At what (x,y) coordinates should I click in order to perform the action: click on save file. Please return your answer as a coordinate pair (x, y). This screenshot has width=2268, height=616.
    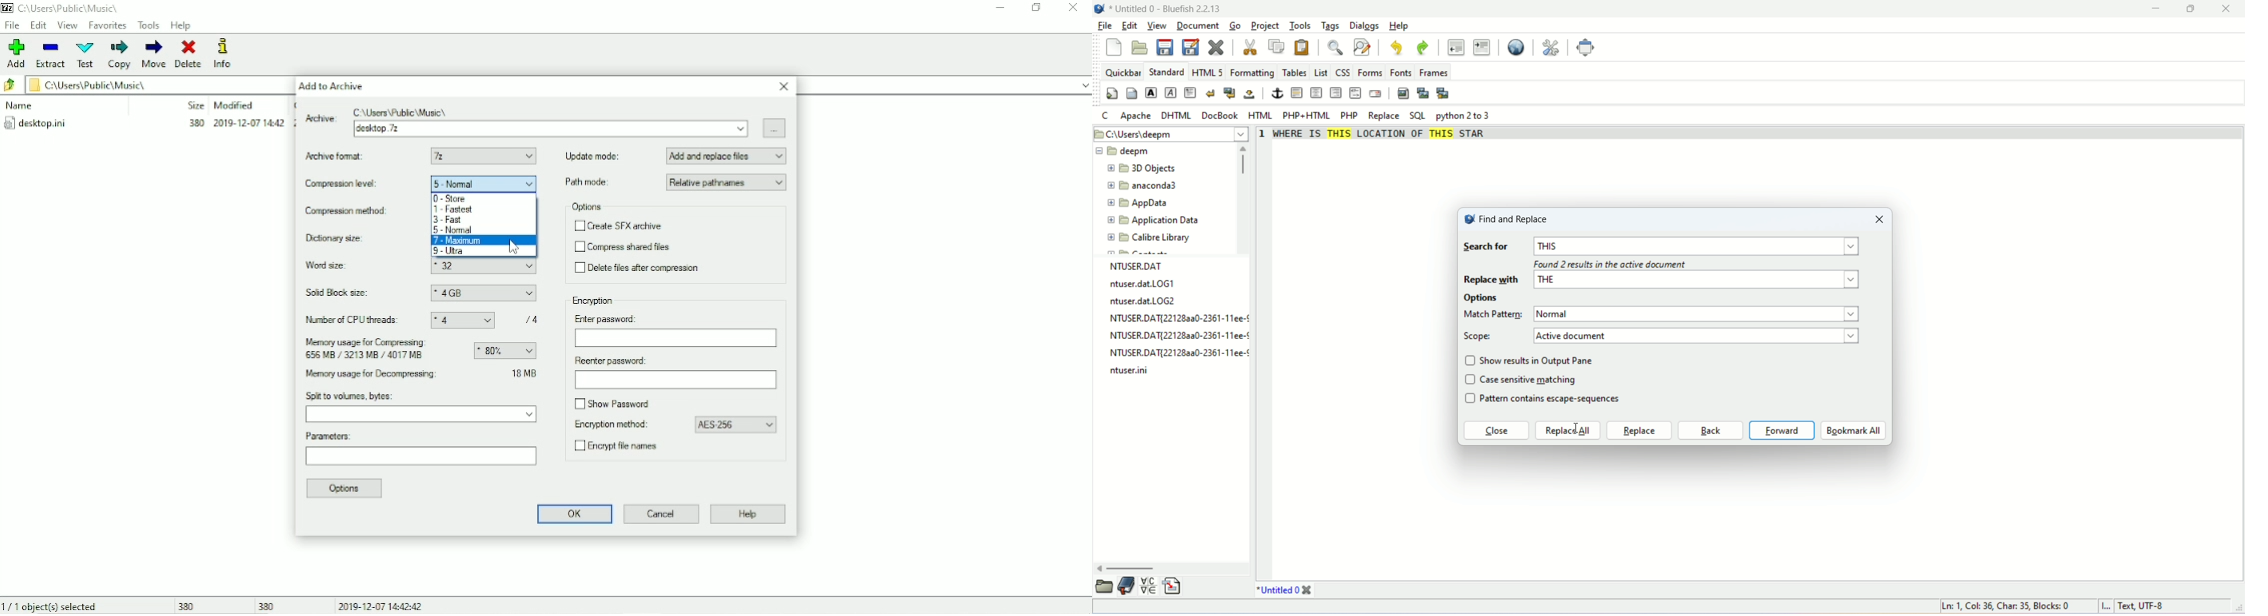
    Looking at the image, I should click on (1166, 47).